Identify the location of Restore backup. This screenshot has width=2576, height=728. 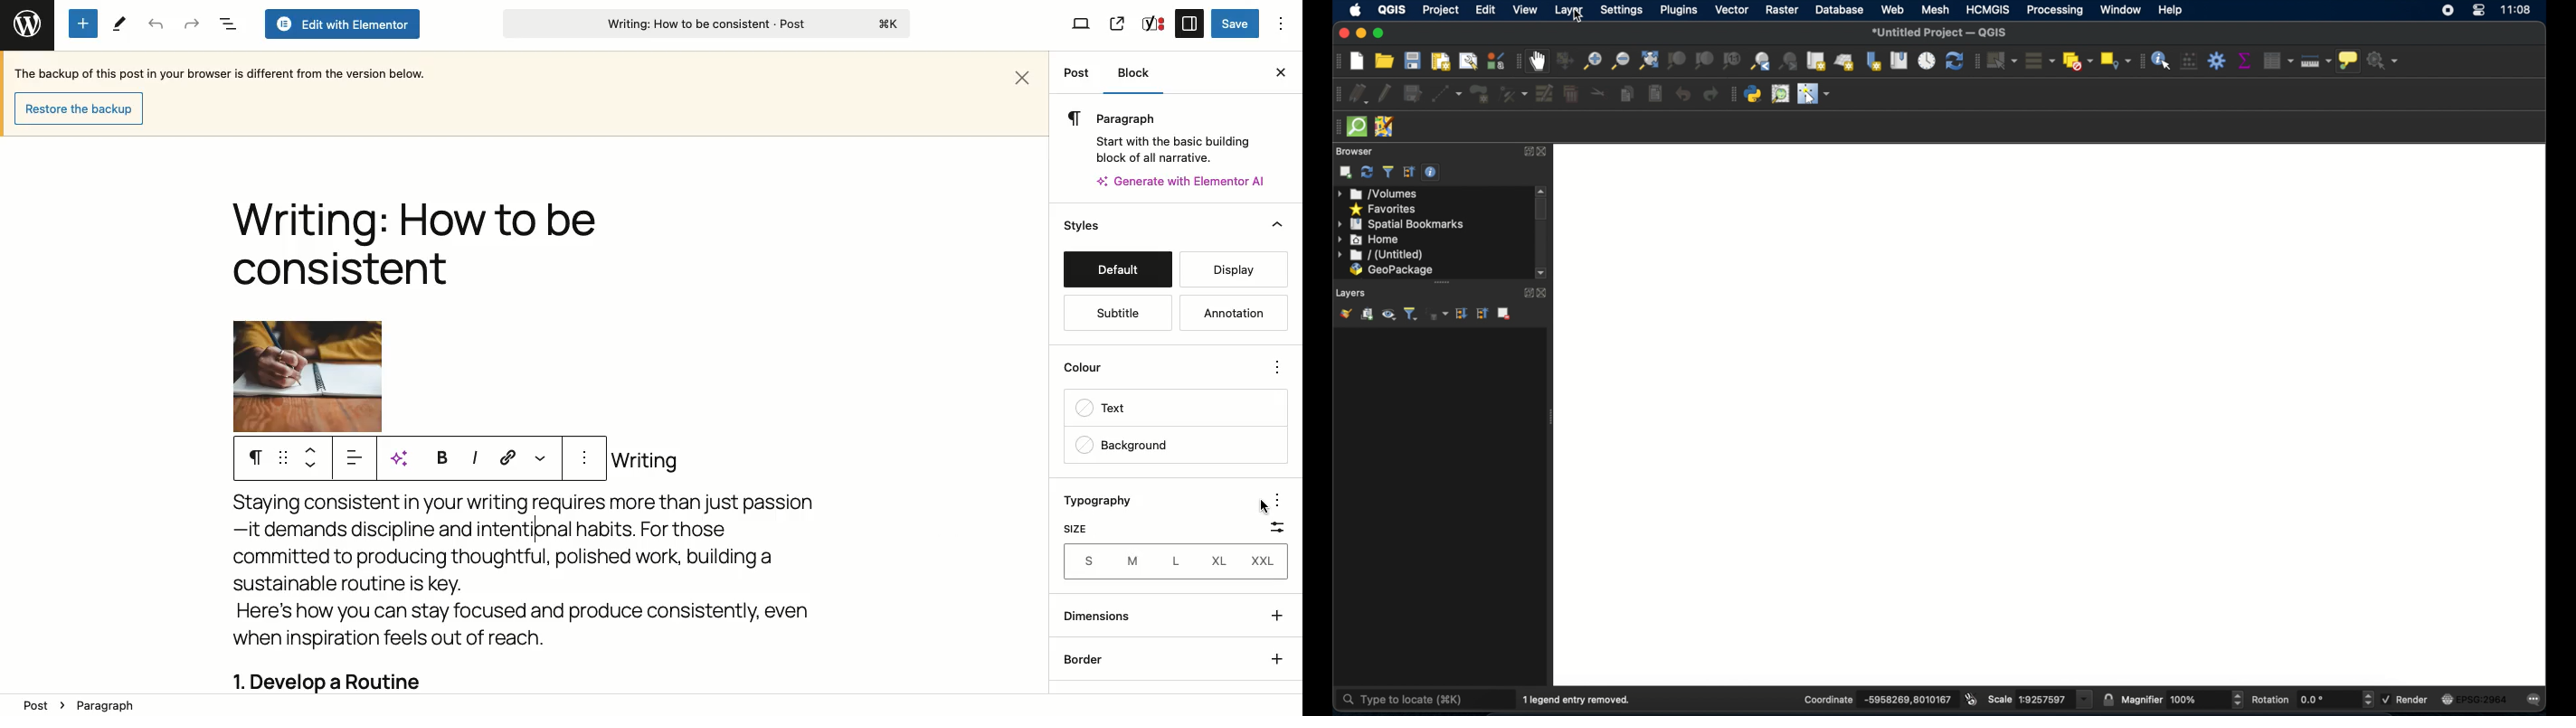
(77, 108).